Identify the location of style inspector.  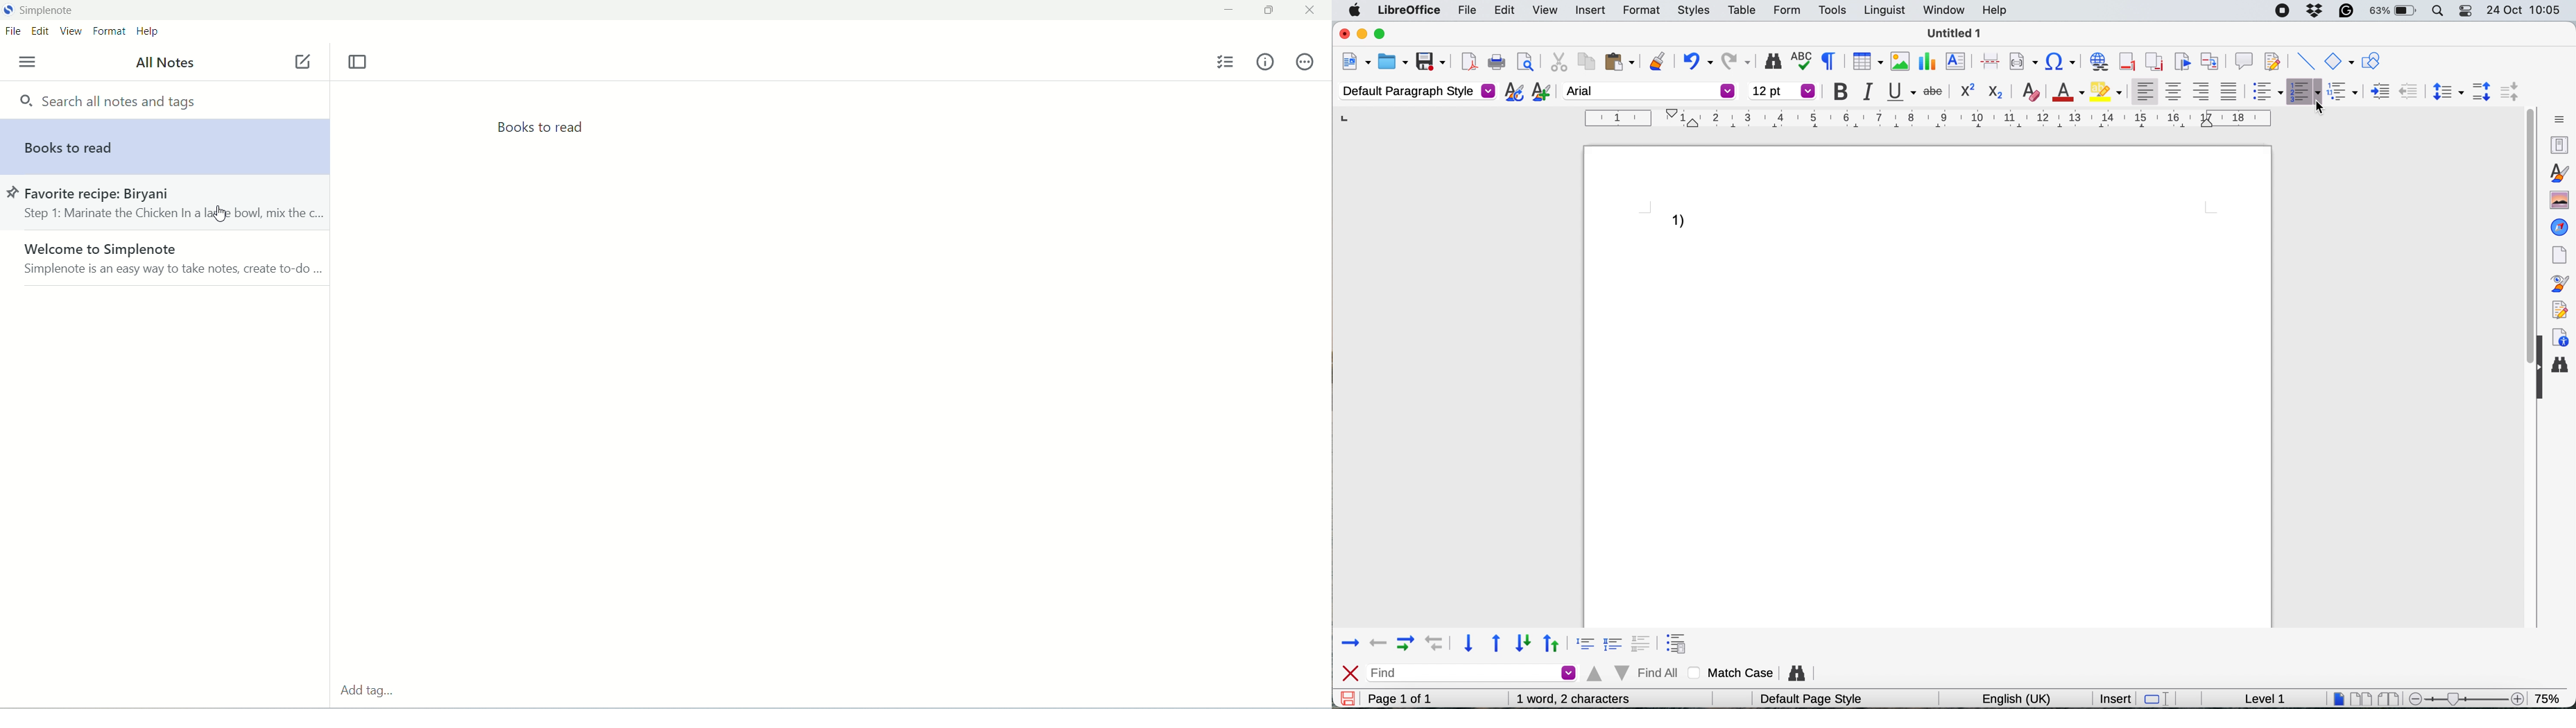
(2557, 284).